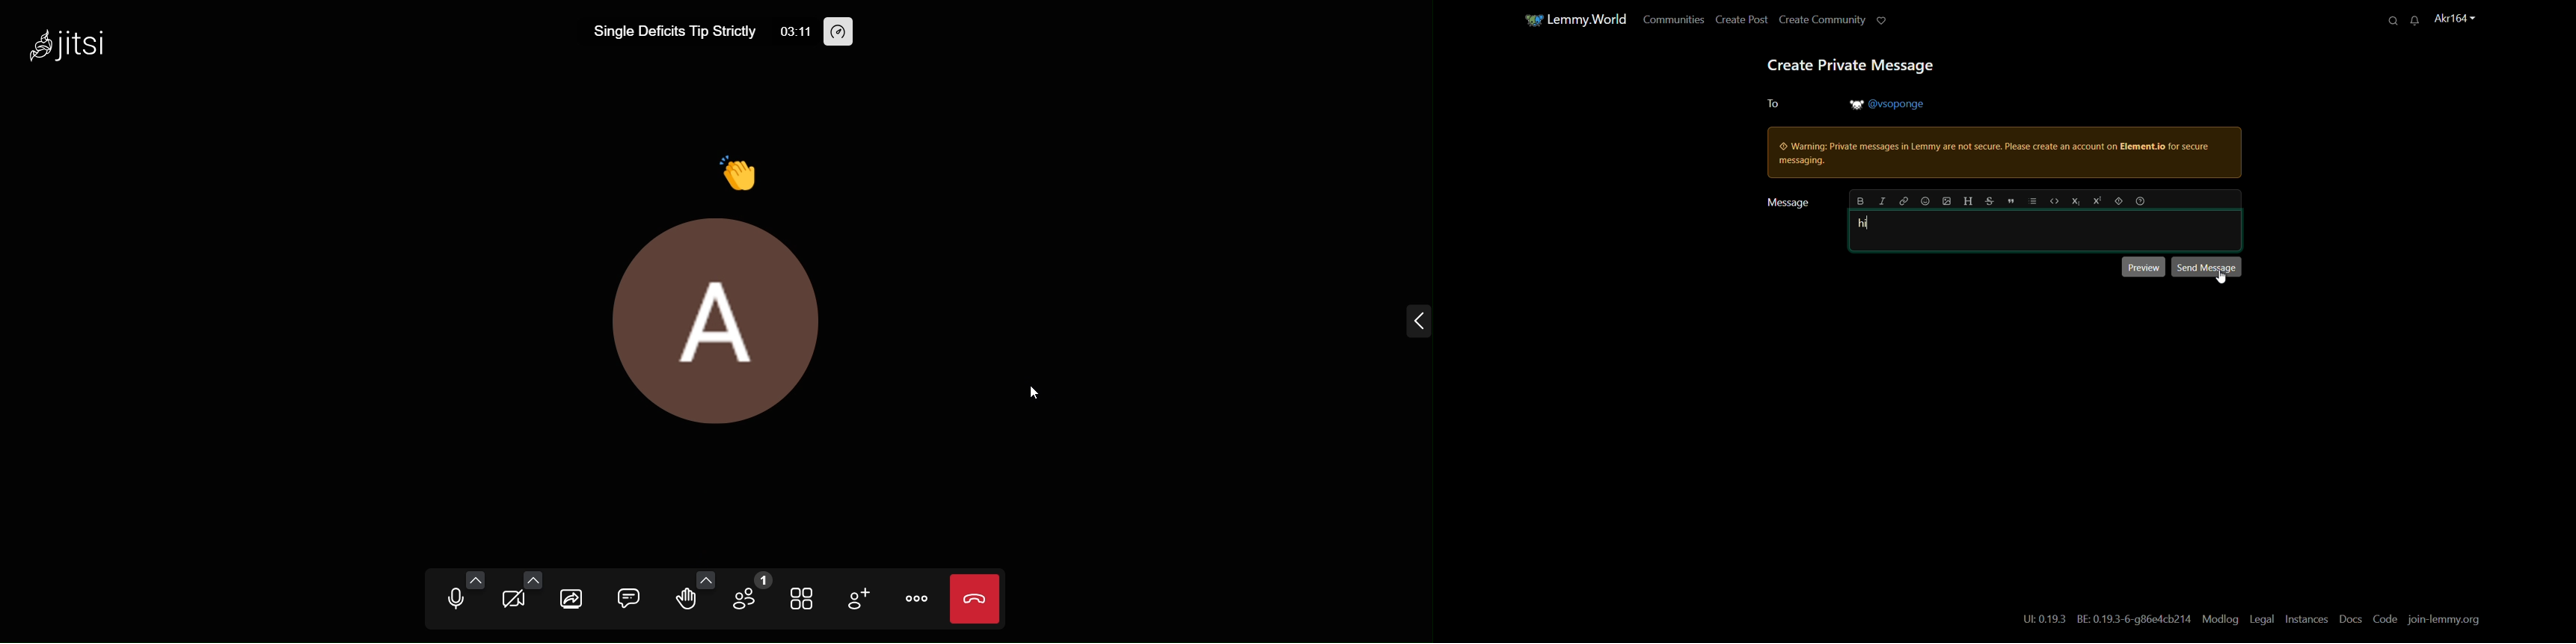 The image size is (2576, 644). Describe the element at coordinates (743, 167) in the screenshot. I see `Clap Reaction` at that location.